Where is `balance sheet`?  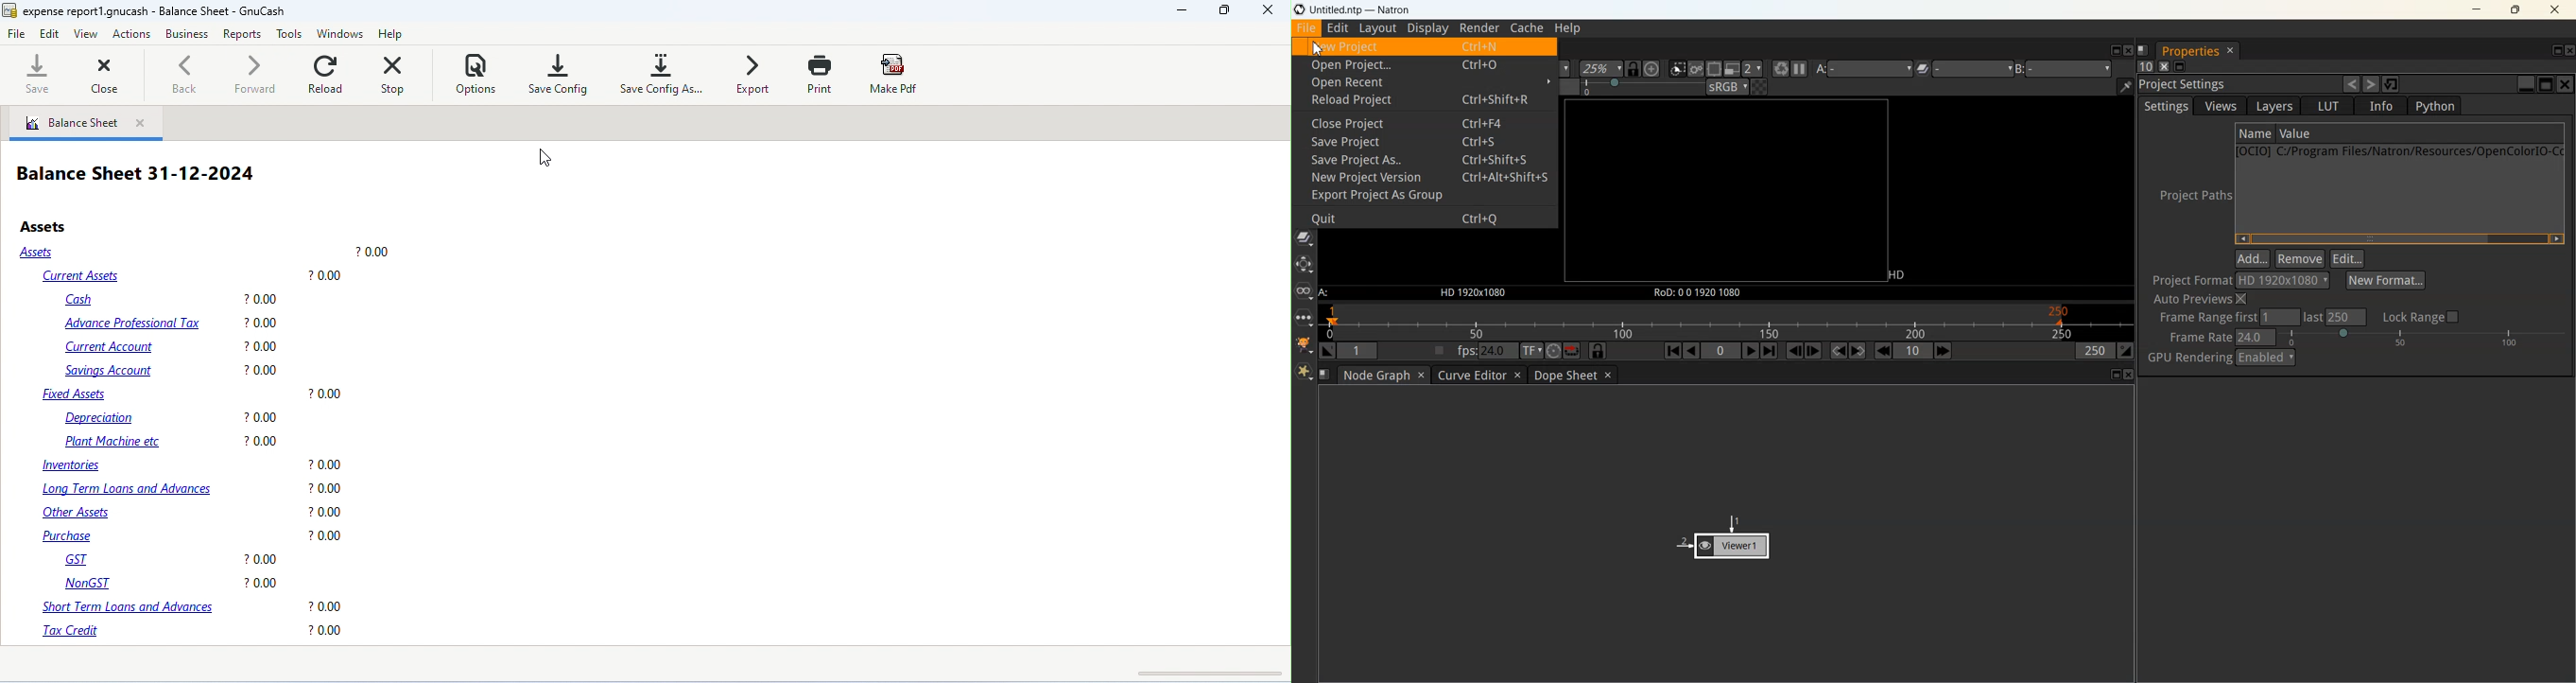
balance sheet is located at coordinates (73, 125).